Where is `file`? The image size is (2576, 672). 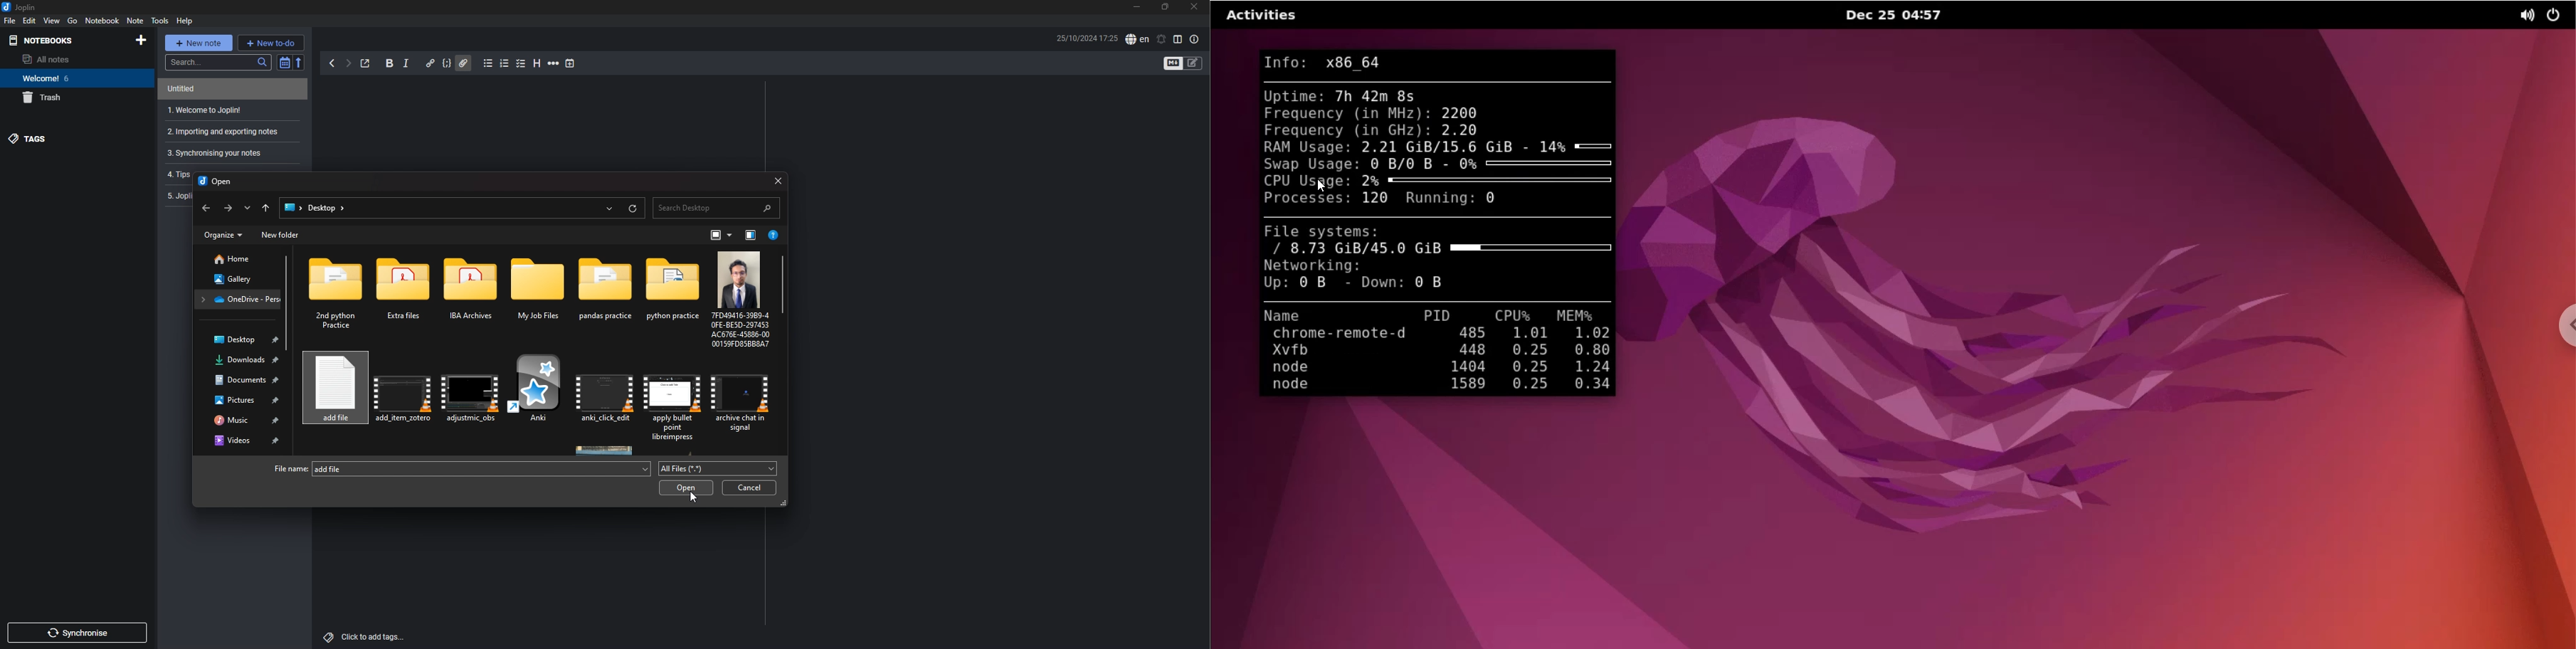
file is located at coordinates (607, 396).